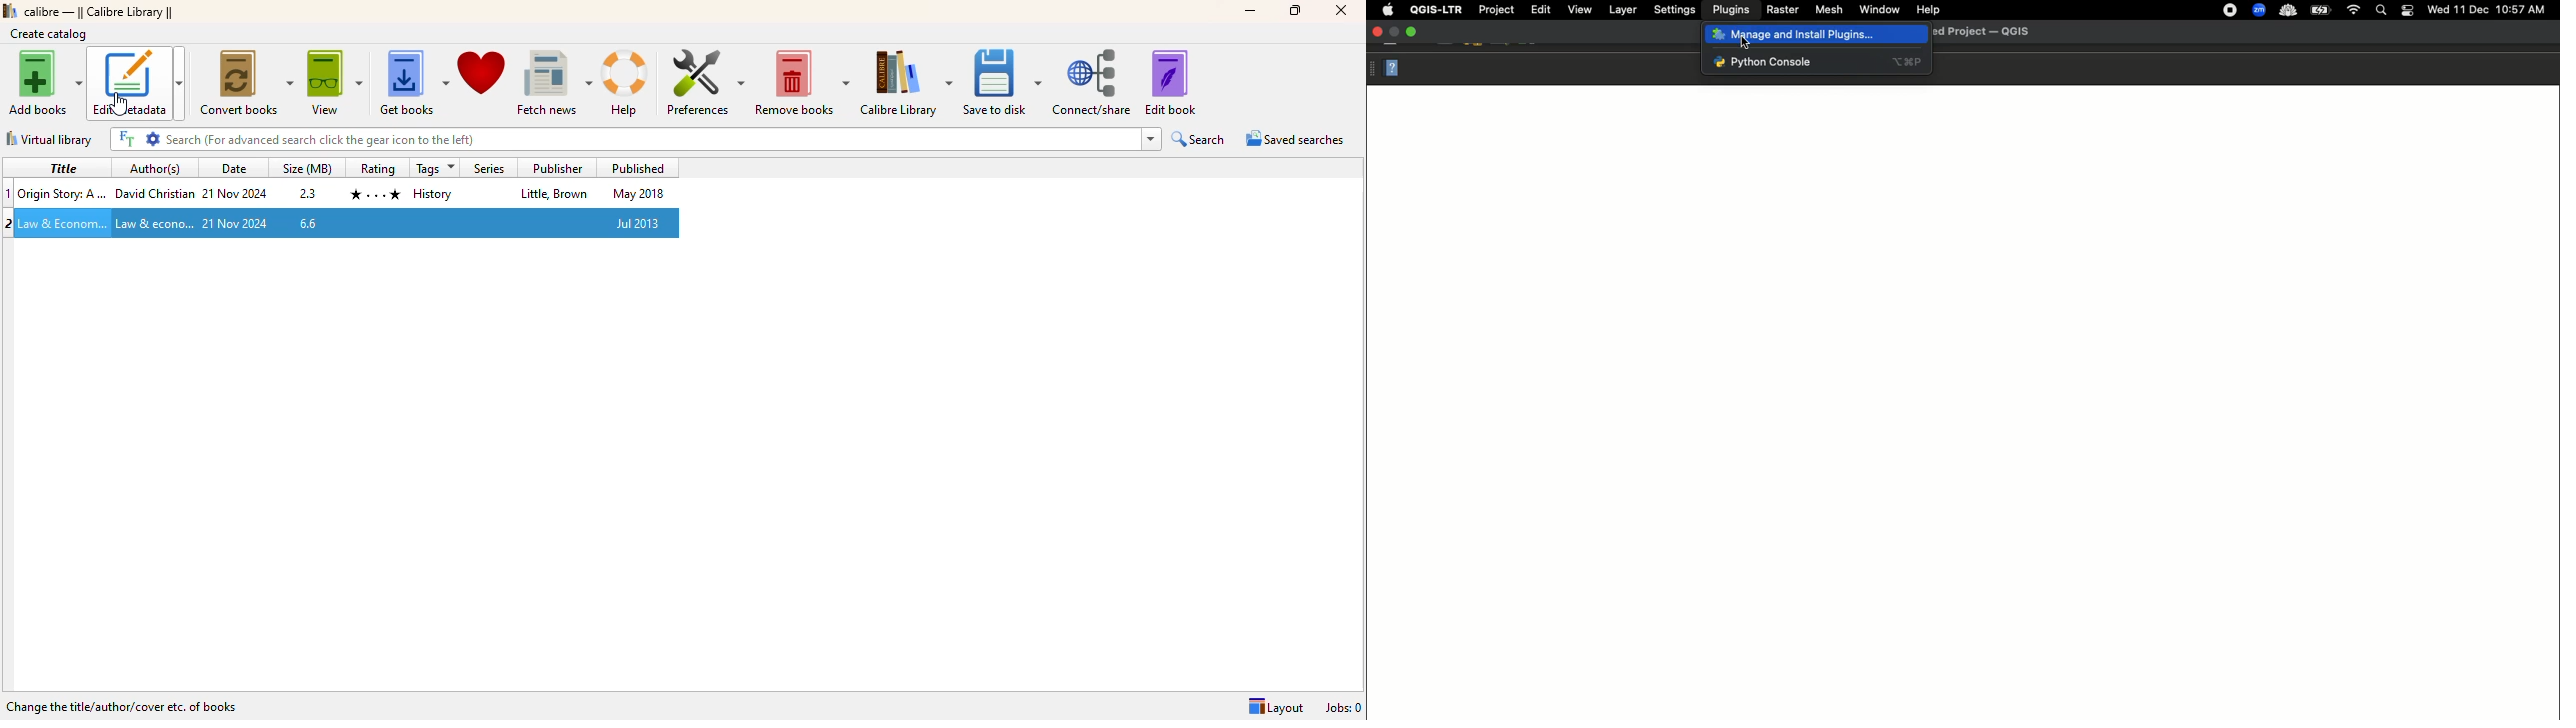 This screenshot has height=728, width=2576. Describe the element at coordinates (154, 223) in the screenshot. I see `Author` at that location.